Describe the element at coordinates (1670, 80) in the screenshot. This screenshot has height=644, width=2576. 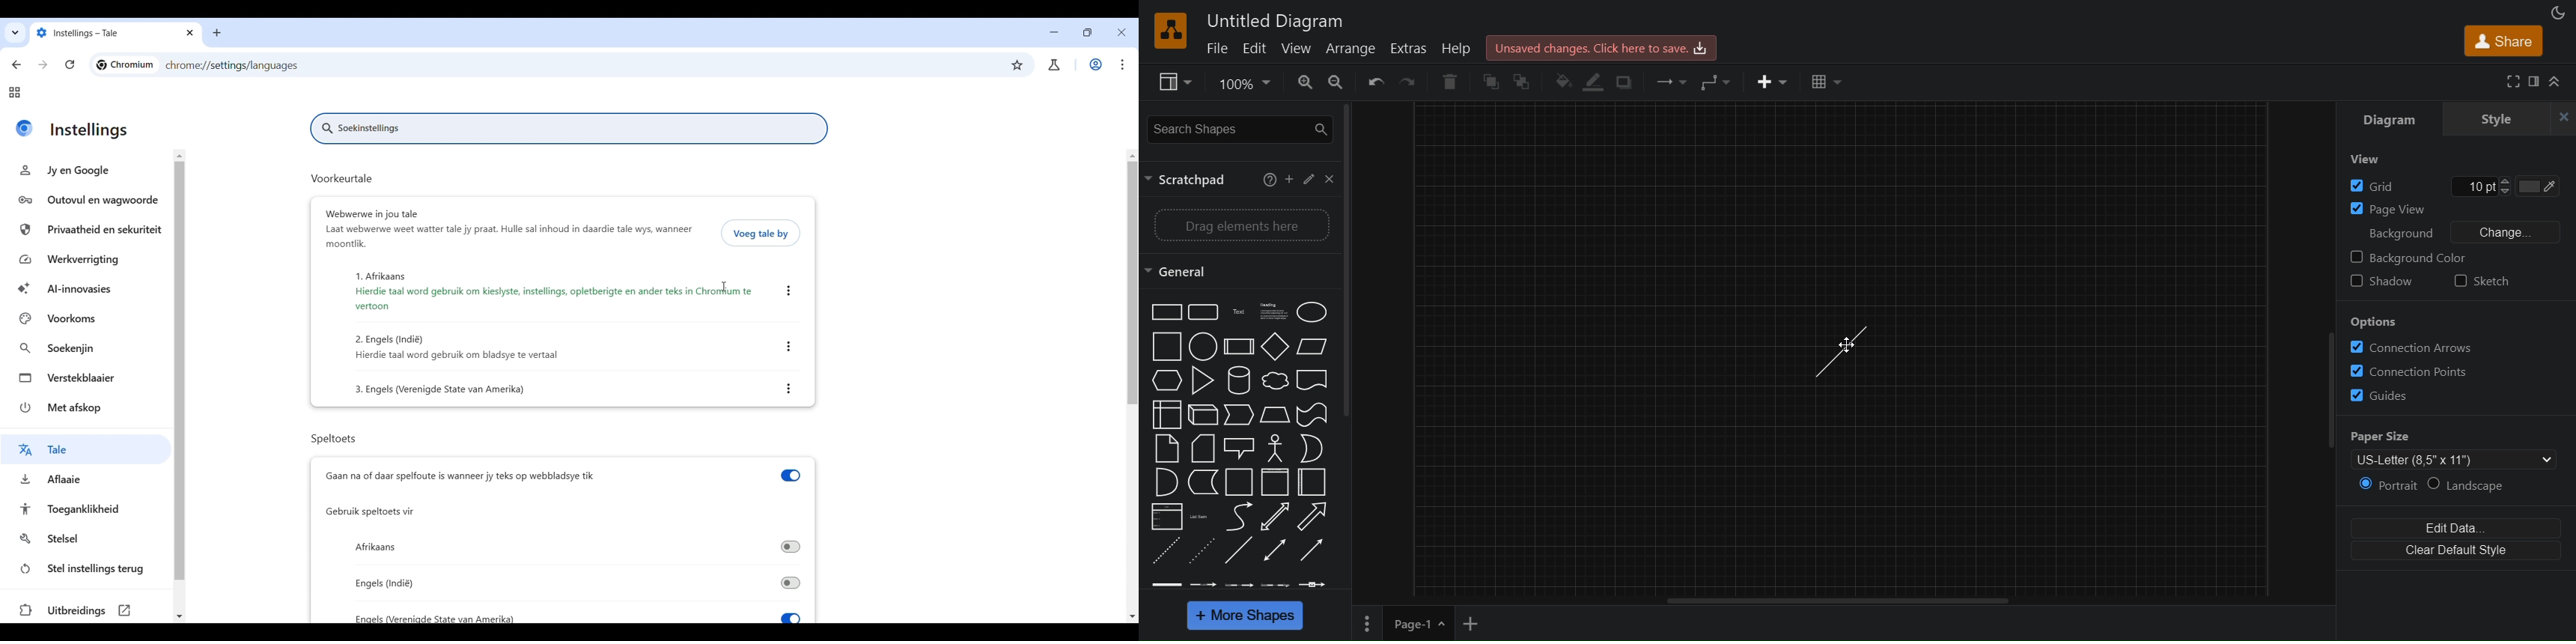
I see `connections` at that location.